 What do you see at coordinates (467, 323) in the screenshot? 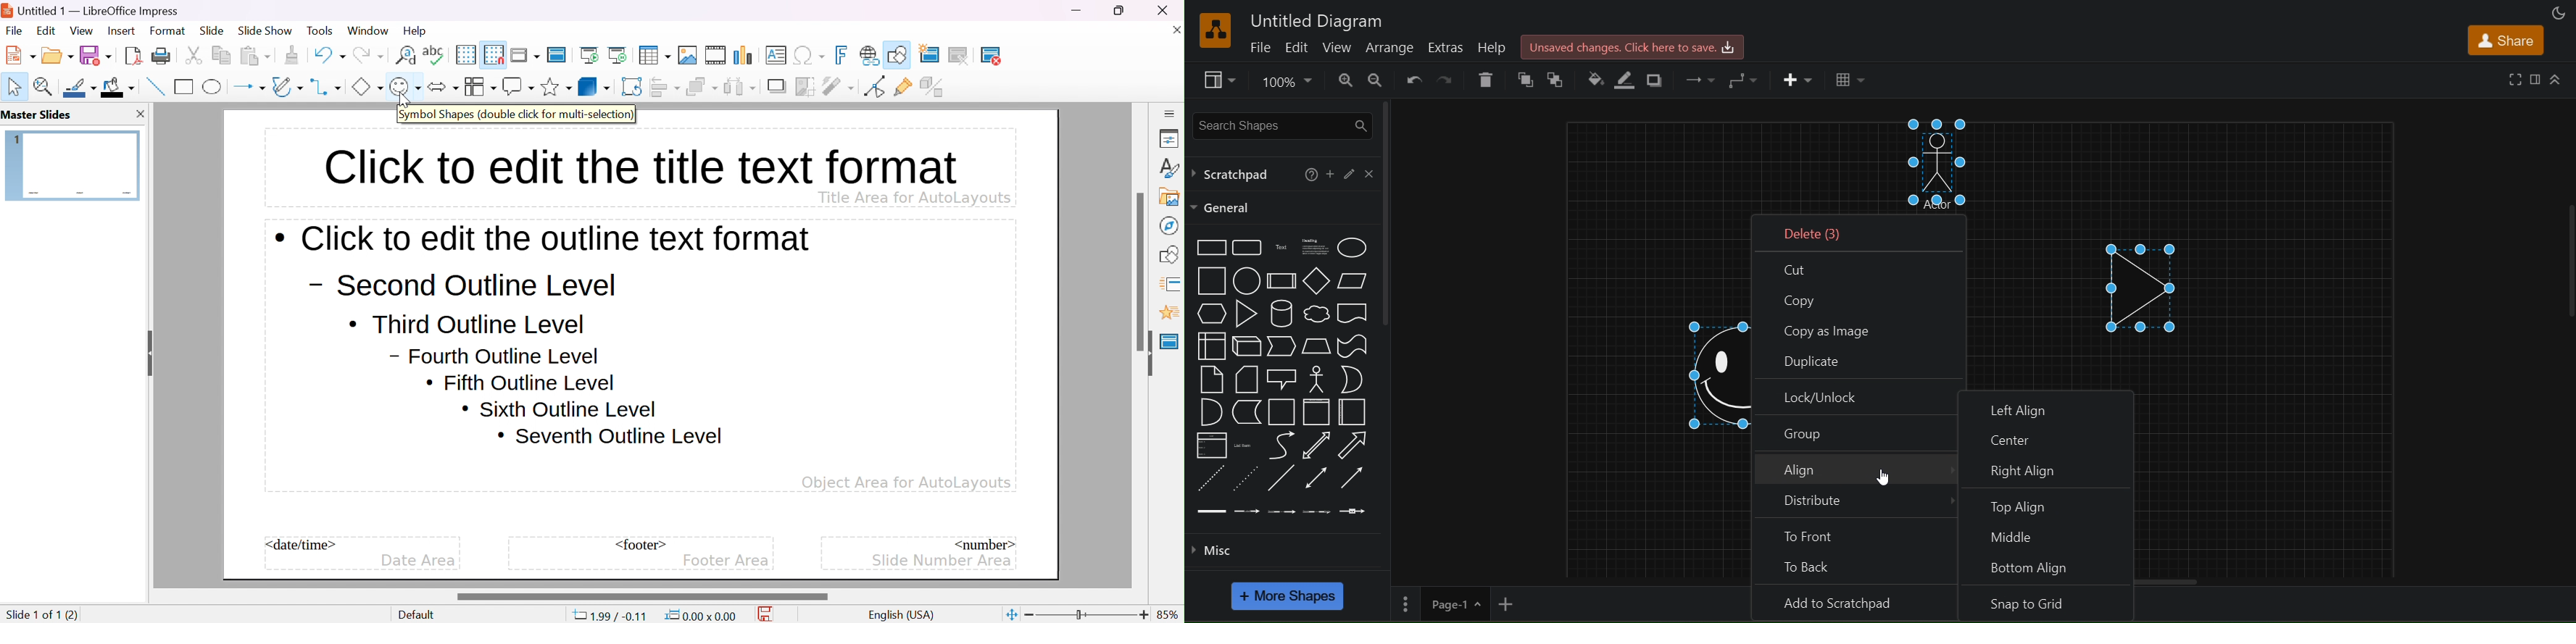
I see `third outline level` at bounding box center [467, 323].